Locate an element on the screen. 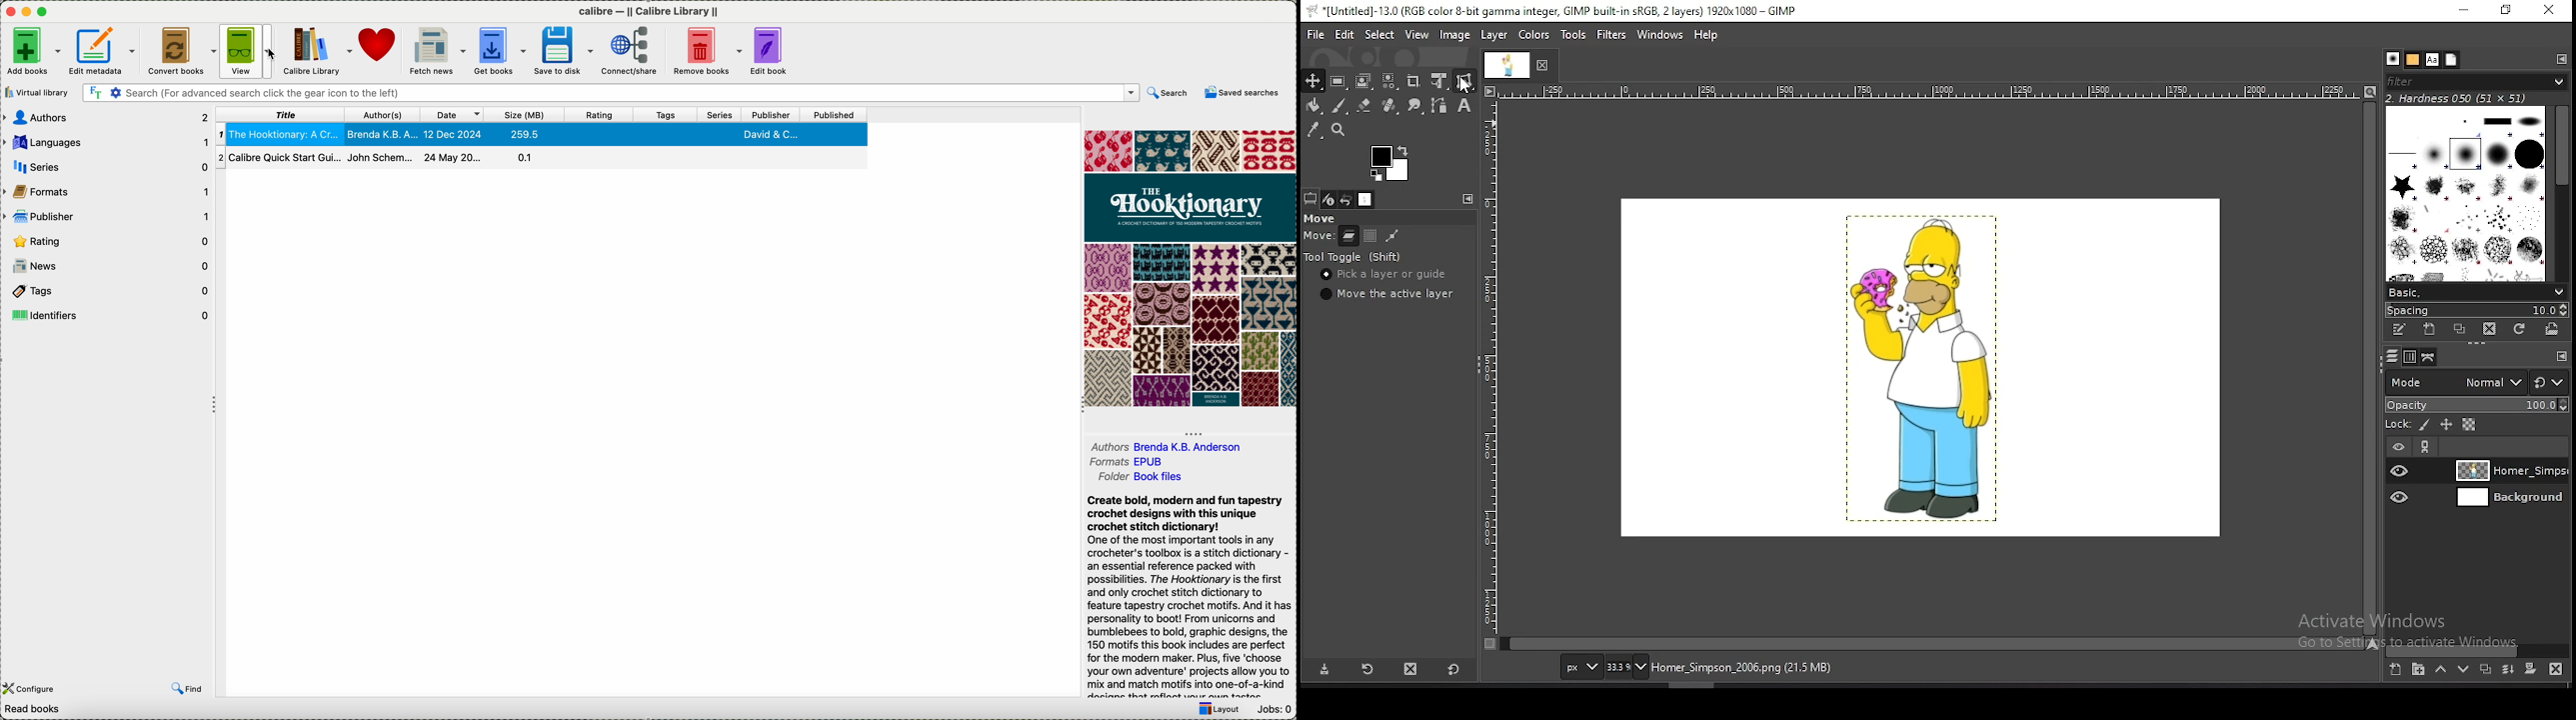  book cover preview is located at coordinates (1190, 269).